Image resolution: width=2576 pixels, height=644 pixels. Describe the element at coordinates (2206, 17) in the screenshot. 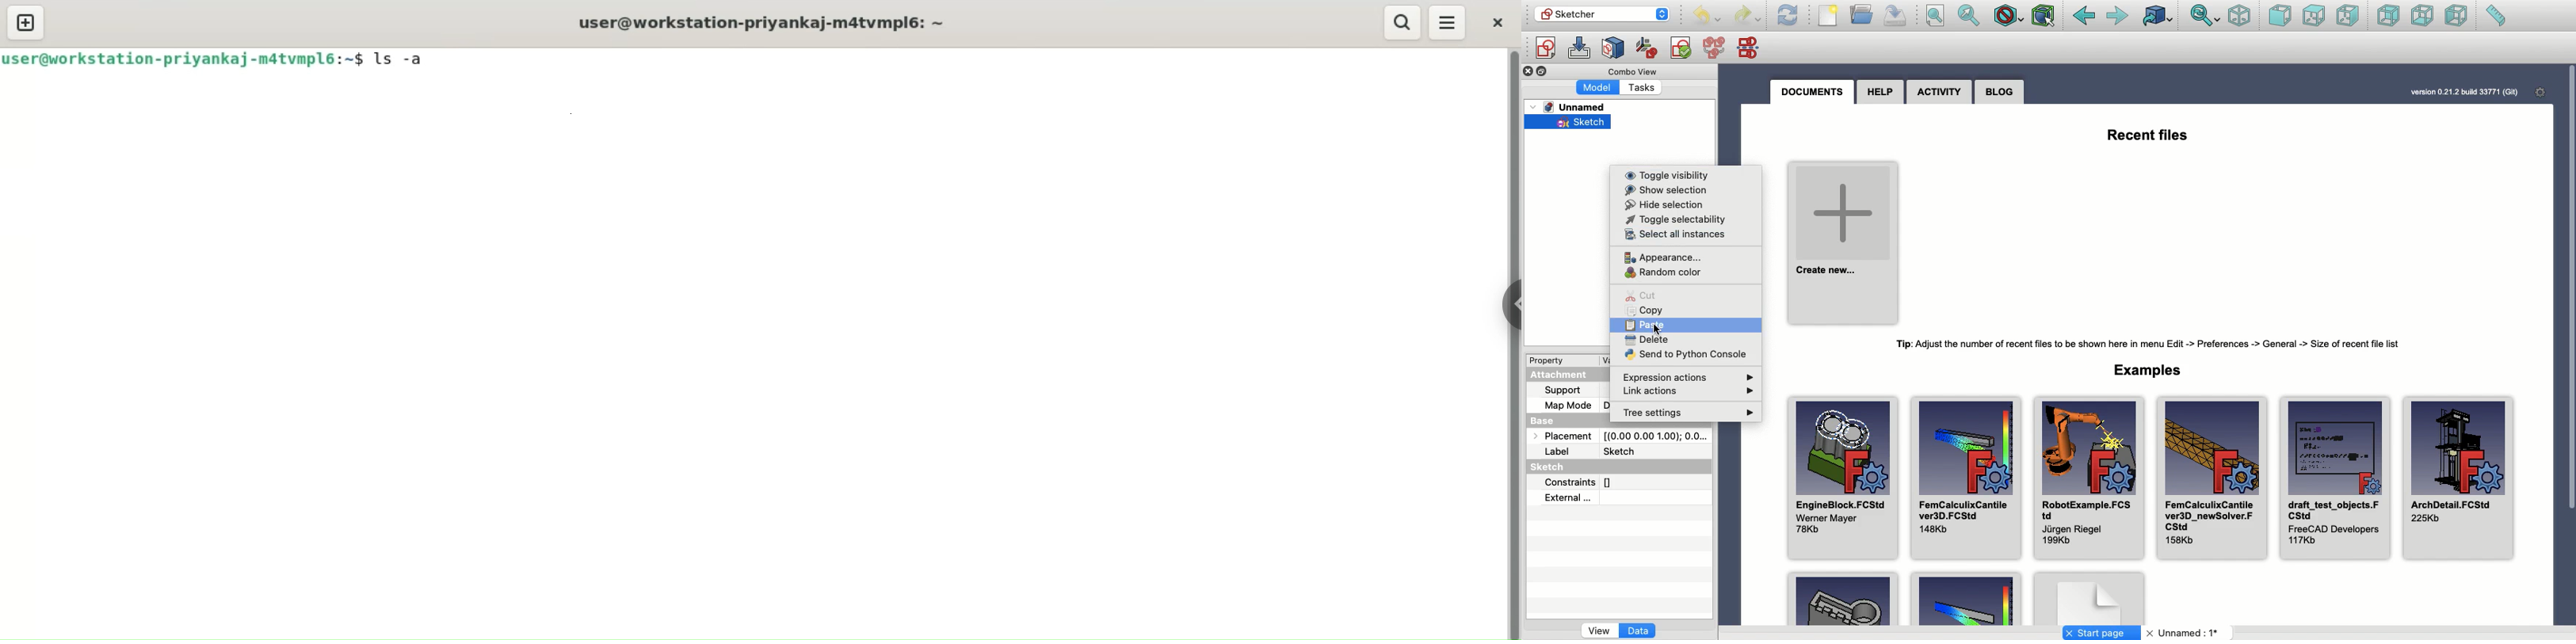

I see `Sync view` at that location.